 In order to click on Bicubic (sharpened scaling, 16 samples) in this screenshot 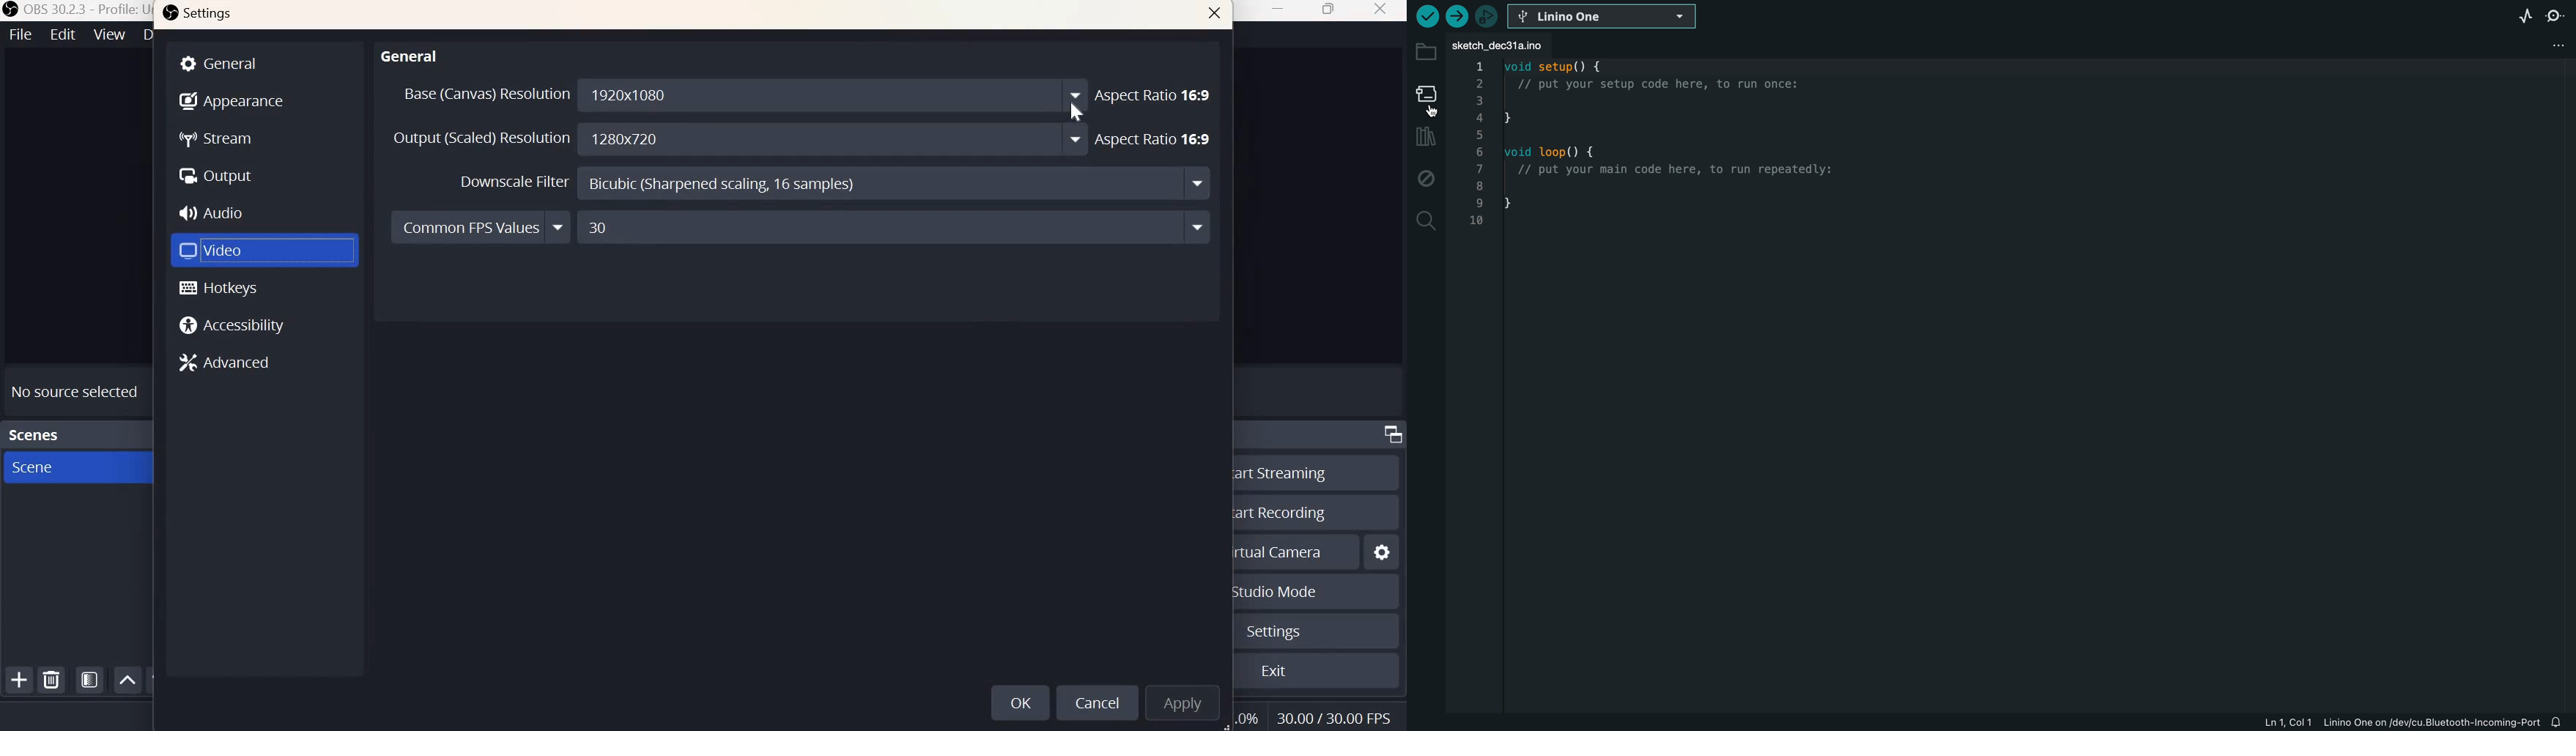, I will do `click(893, 184)`.